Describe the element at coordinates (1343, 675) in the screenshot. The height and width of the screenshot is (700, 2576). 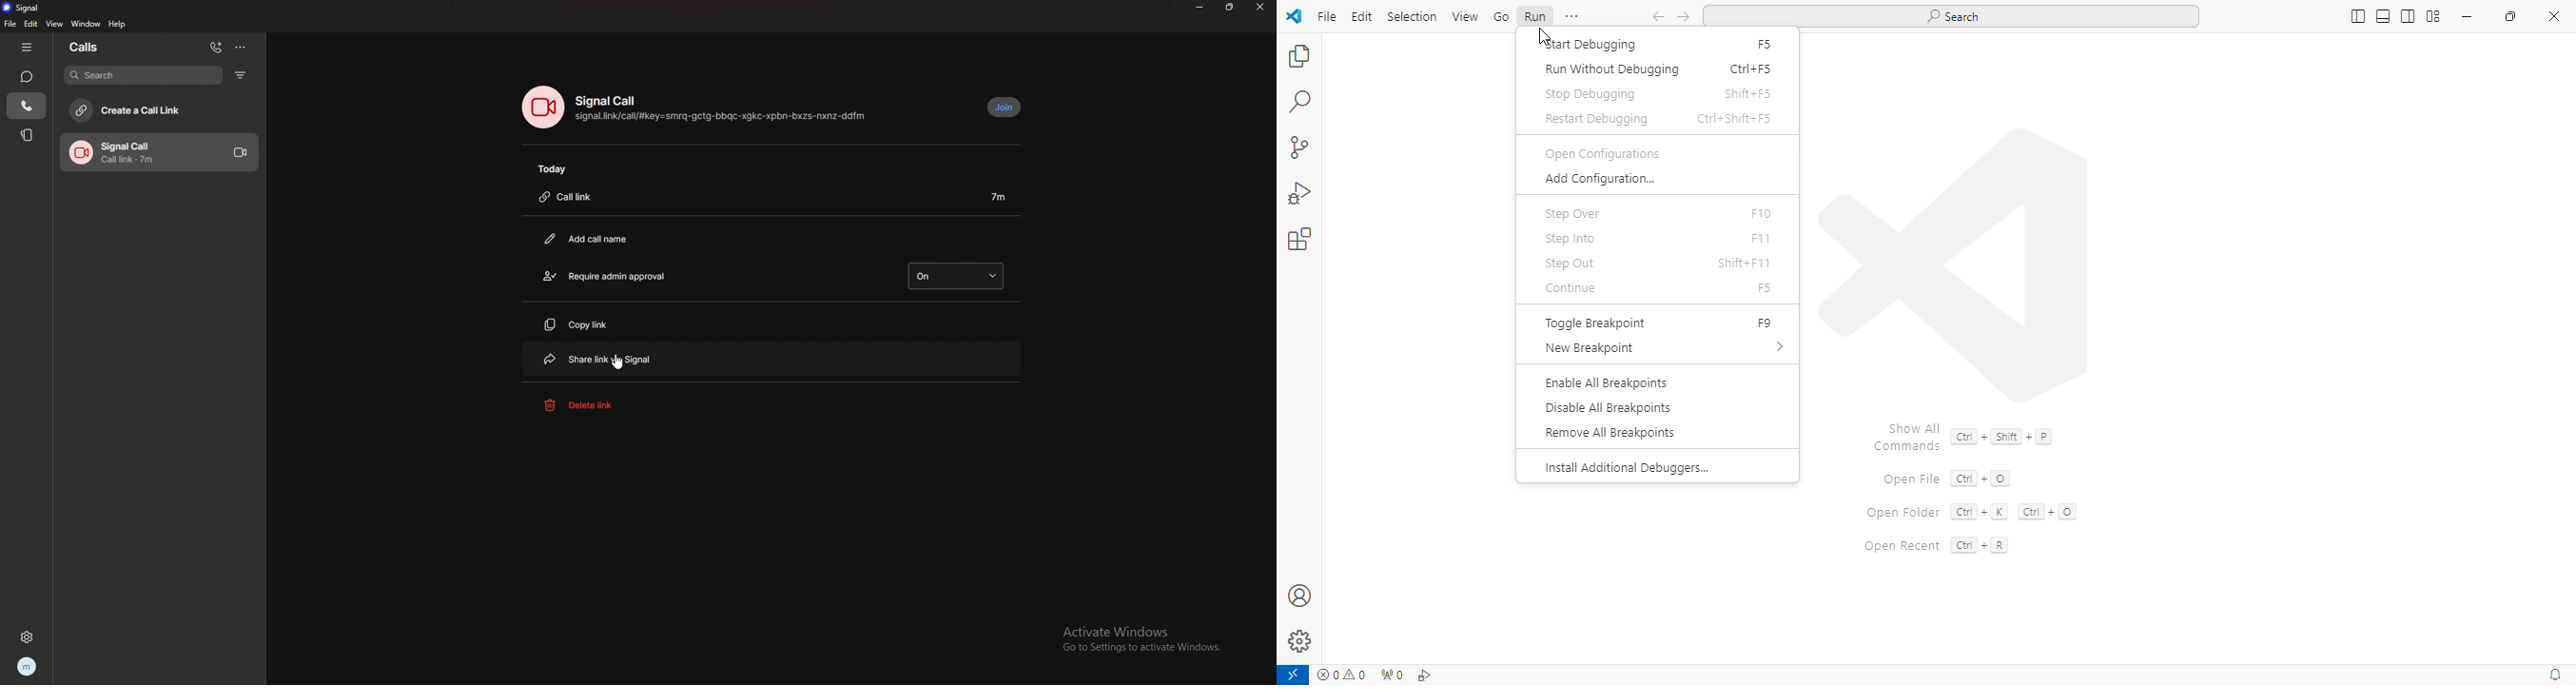
I see `no problems` at that location.